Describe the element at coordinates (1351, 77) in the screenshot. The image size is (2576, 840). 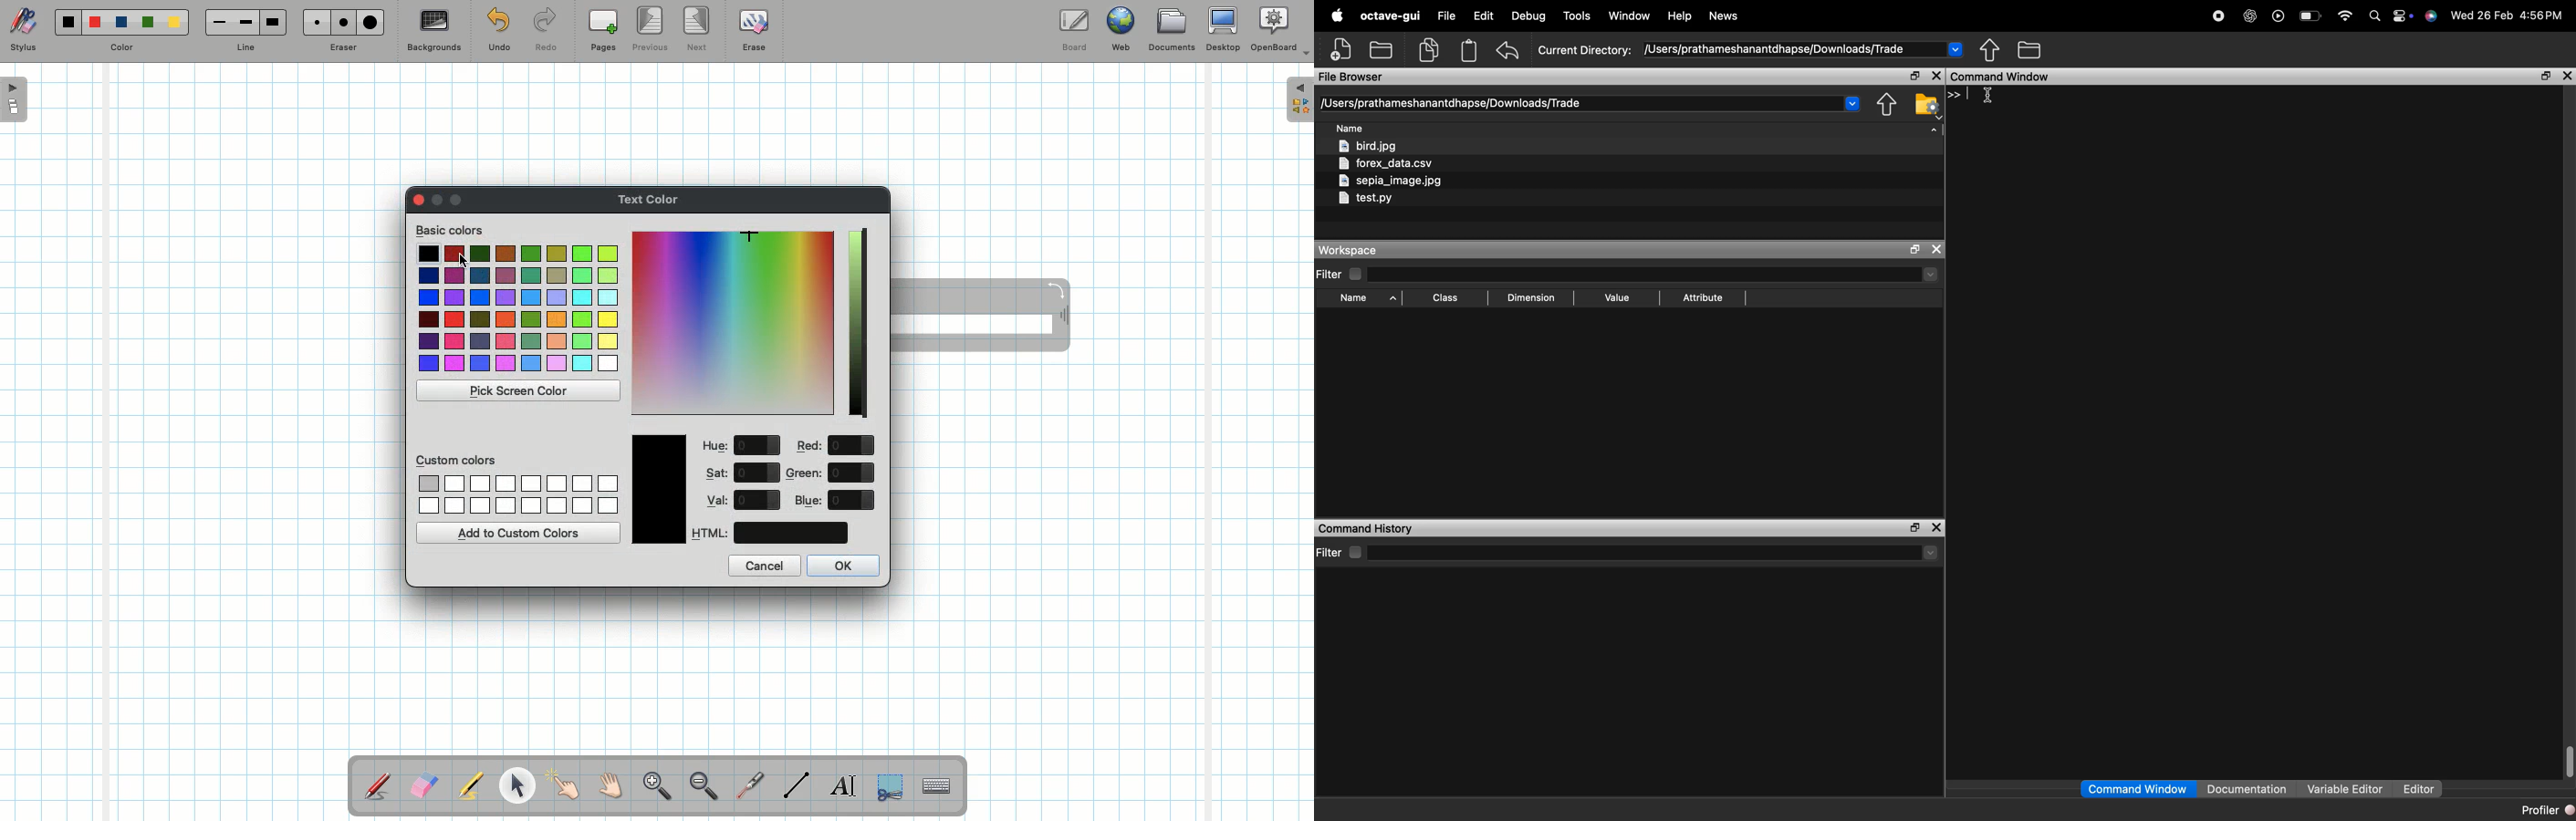
I see `File Browser` at that location.